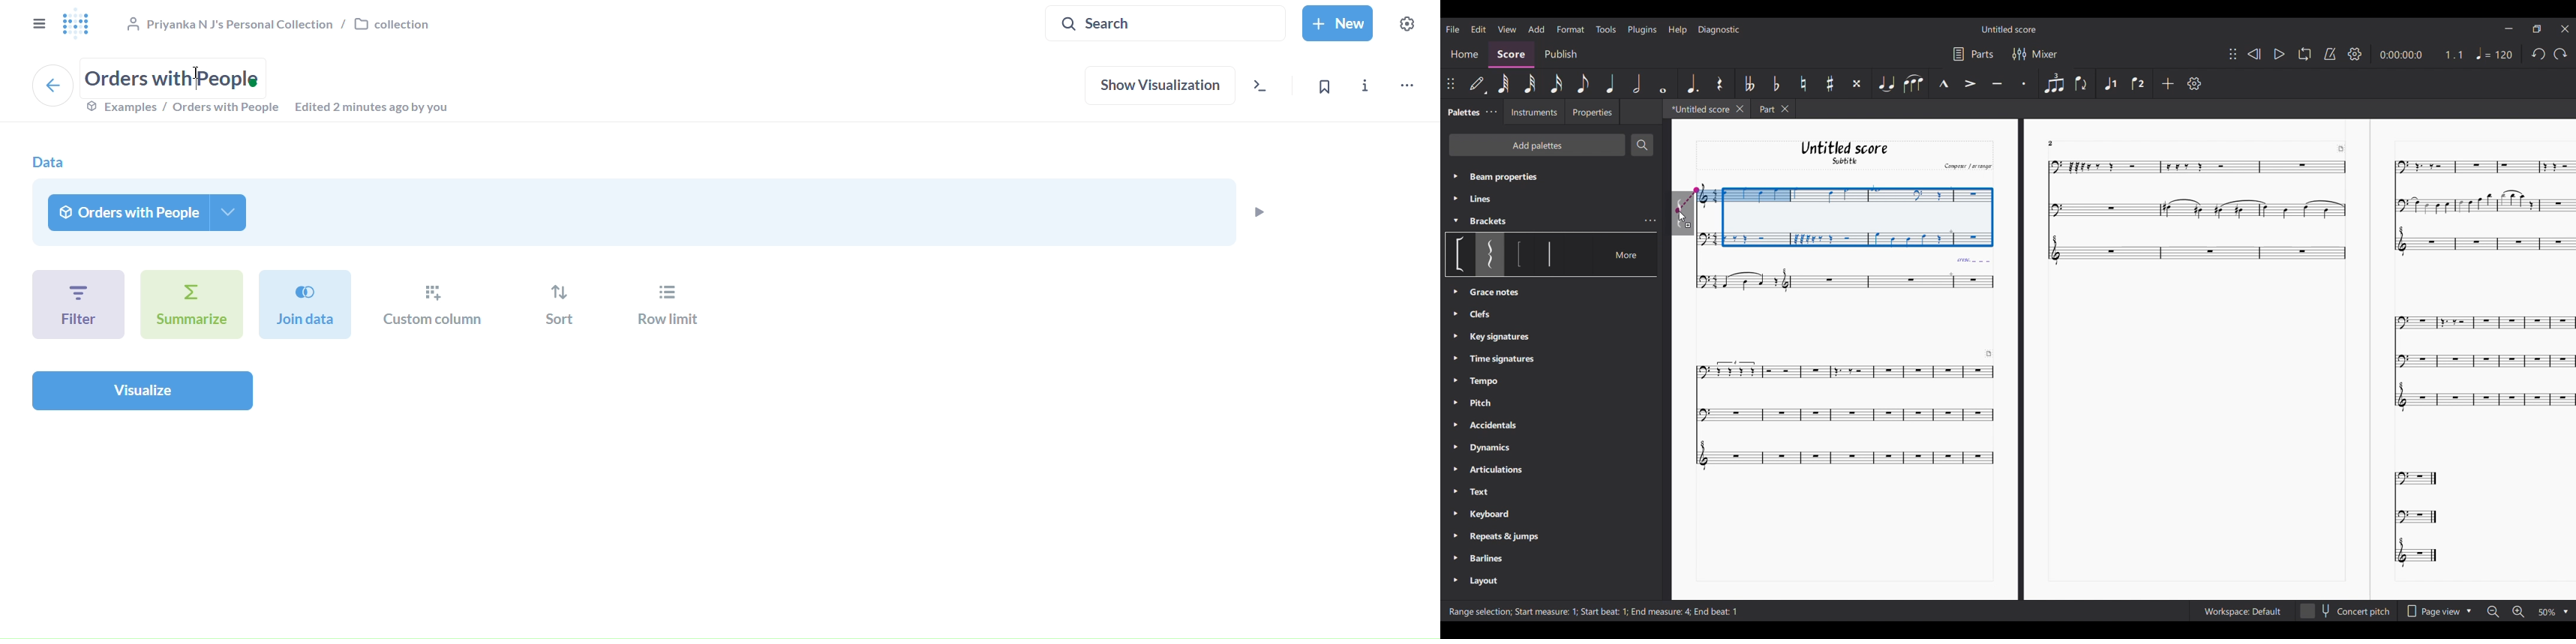 This screenshot has height=644, width=2576. Describe the element at coordinates (1494, 293) in the screenshot. I see `Clefs` at that location.